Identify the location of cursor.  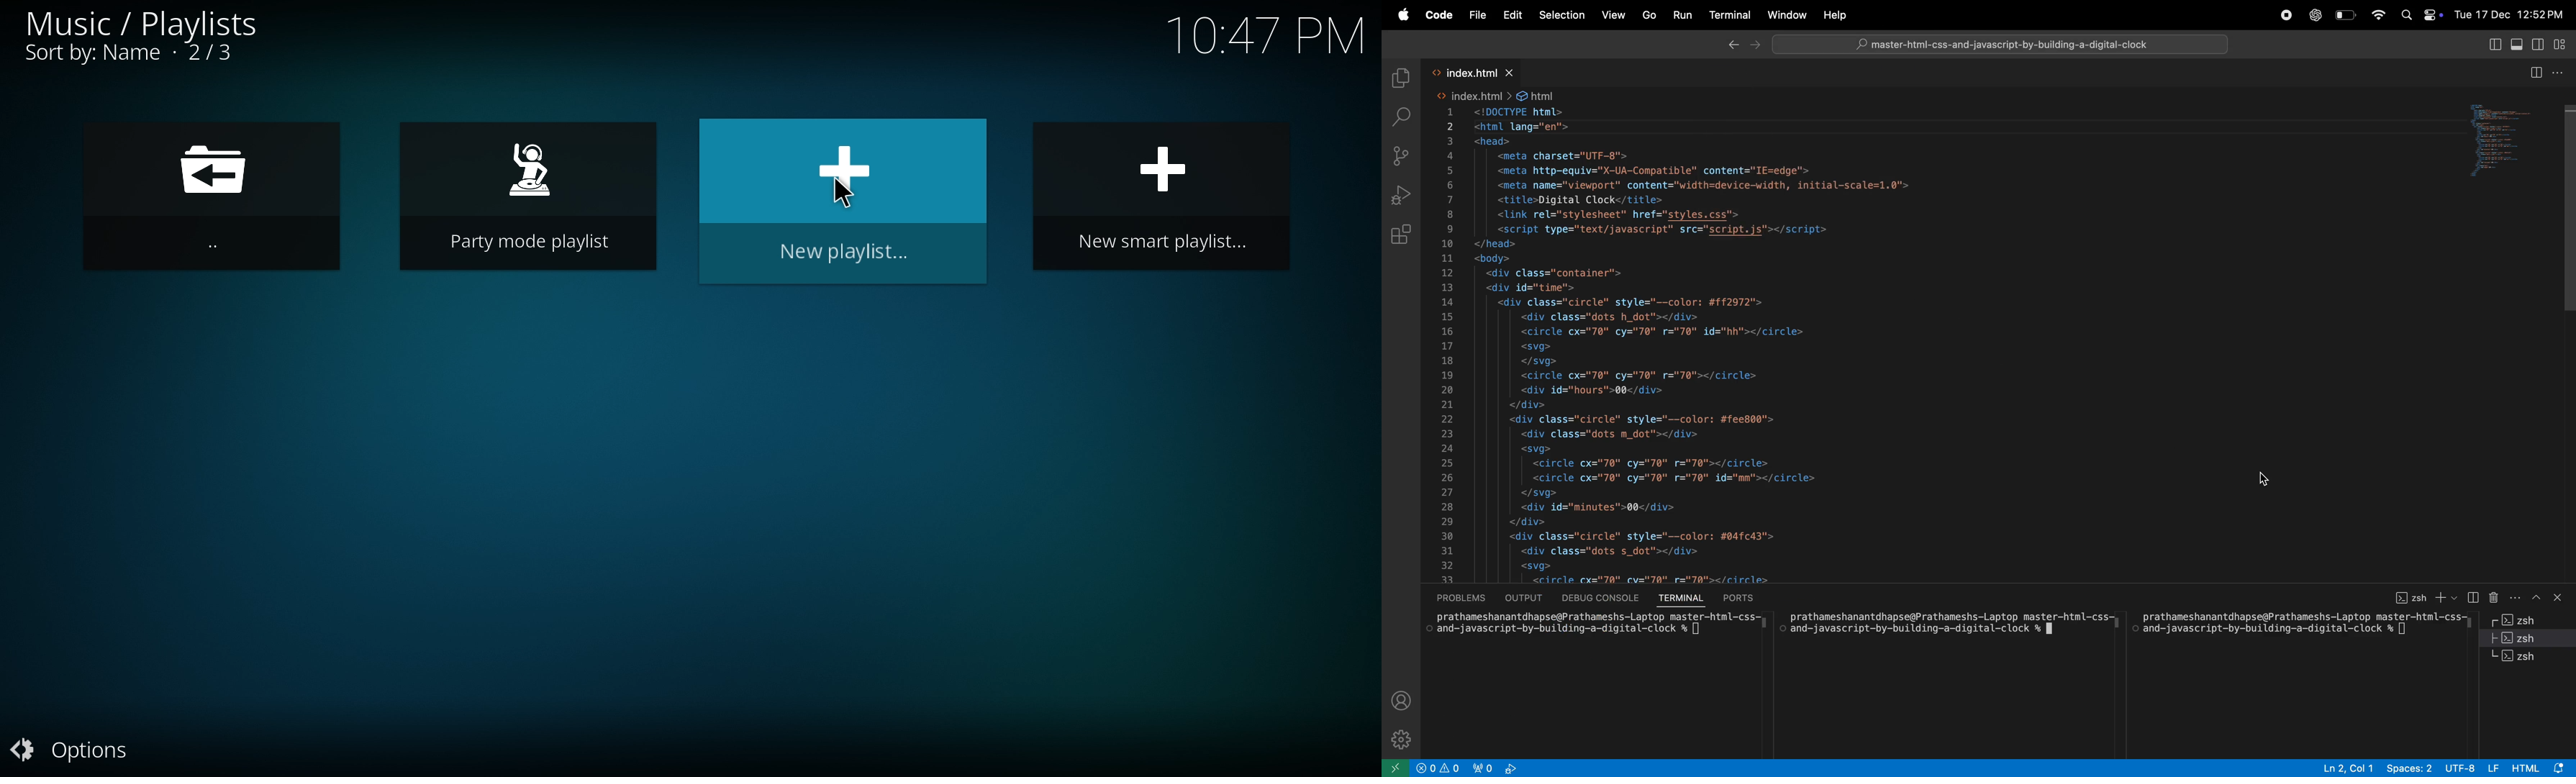
(2261, 480).